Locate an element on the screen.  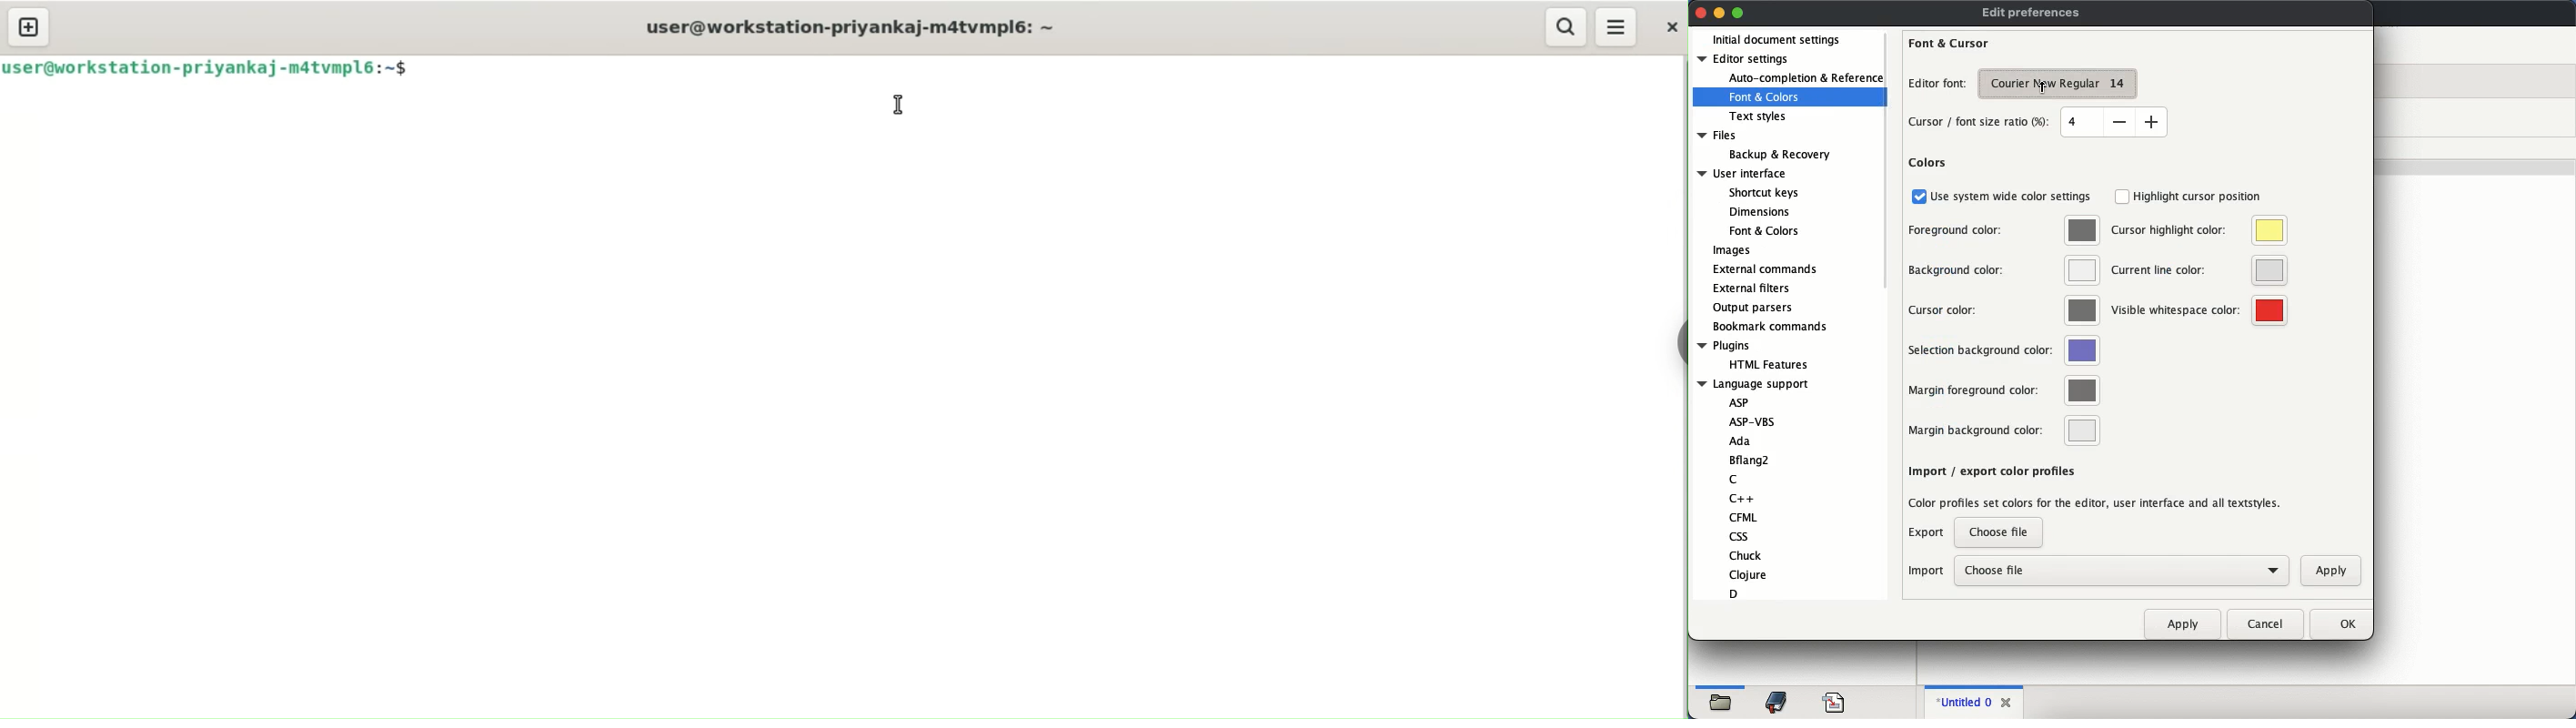
scroll is located at coordinates (1889, 162).